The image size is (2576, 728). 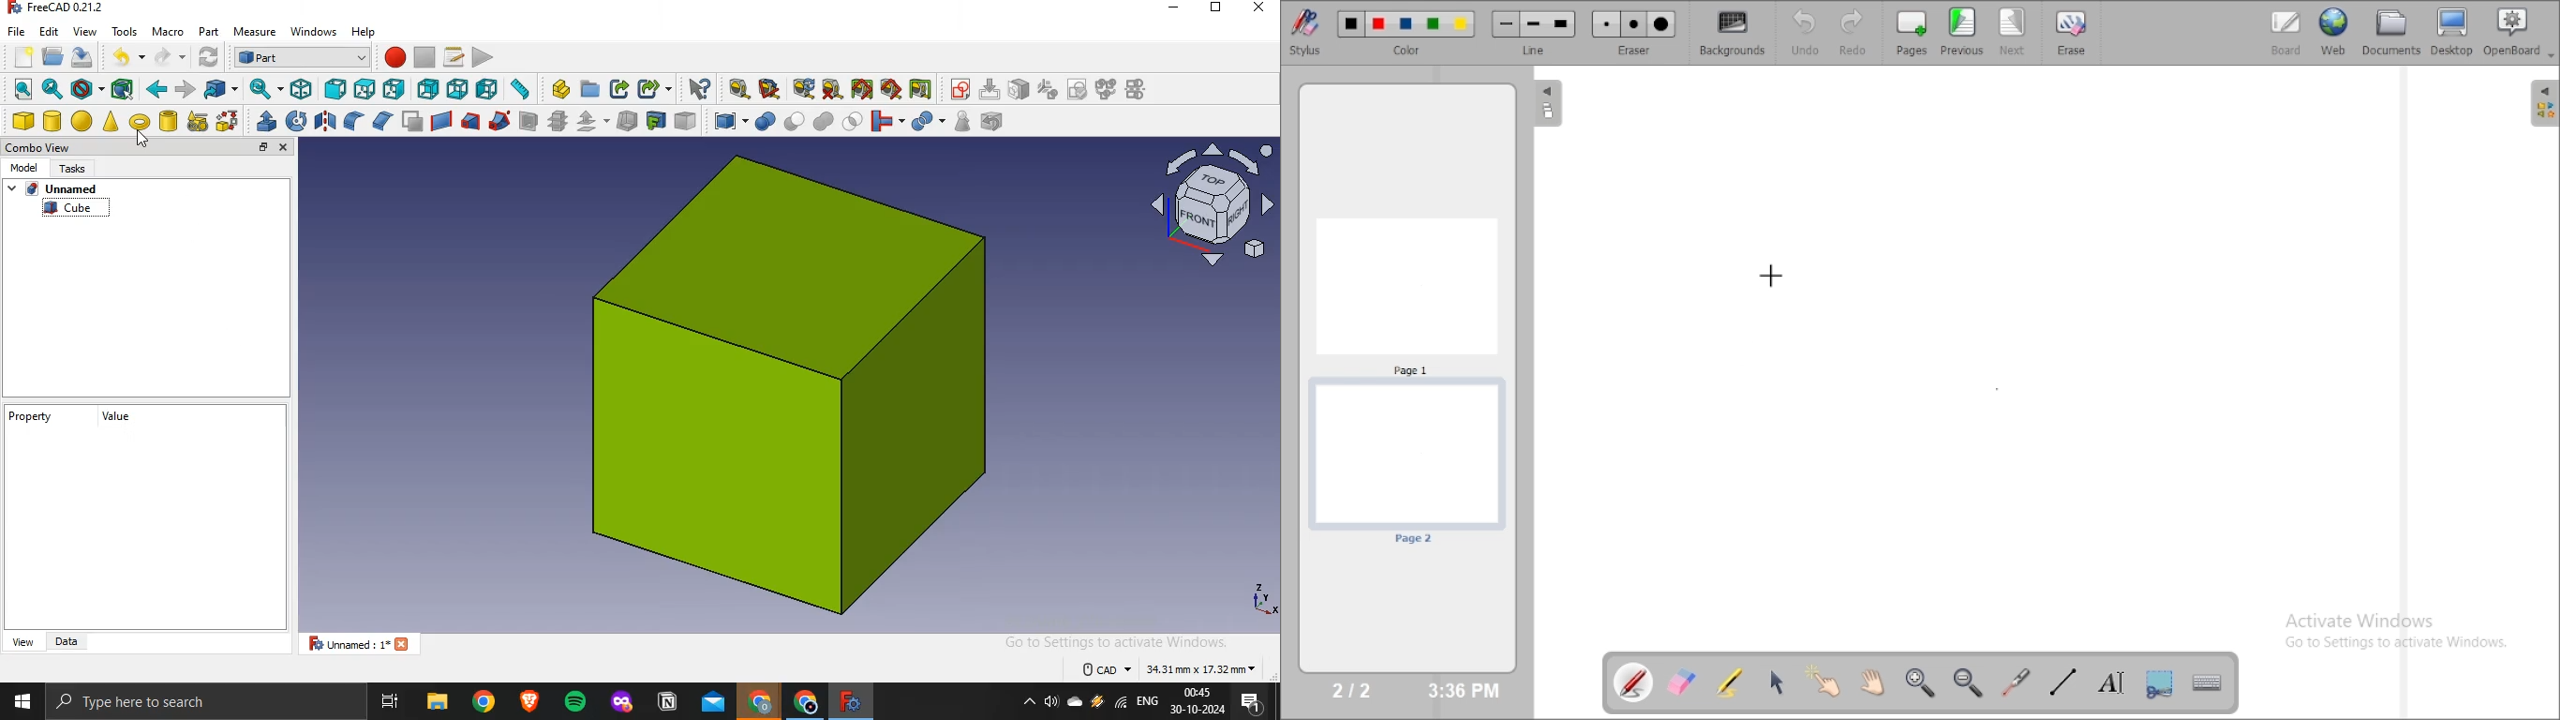 What do you see at coordinates (426, 57) in the screenshot?
I see `stop recording` at bounding box center [426, 57].